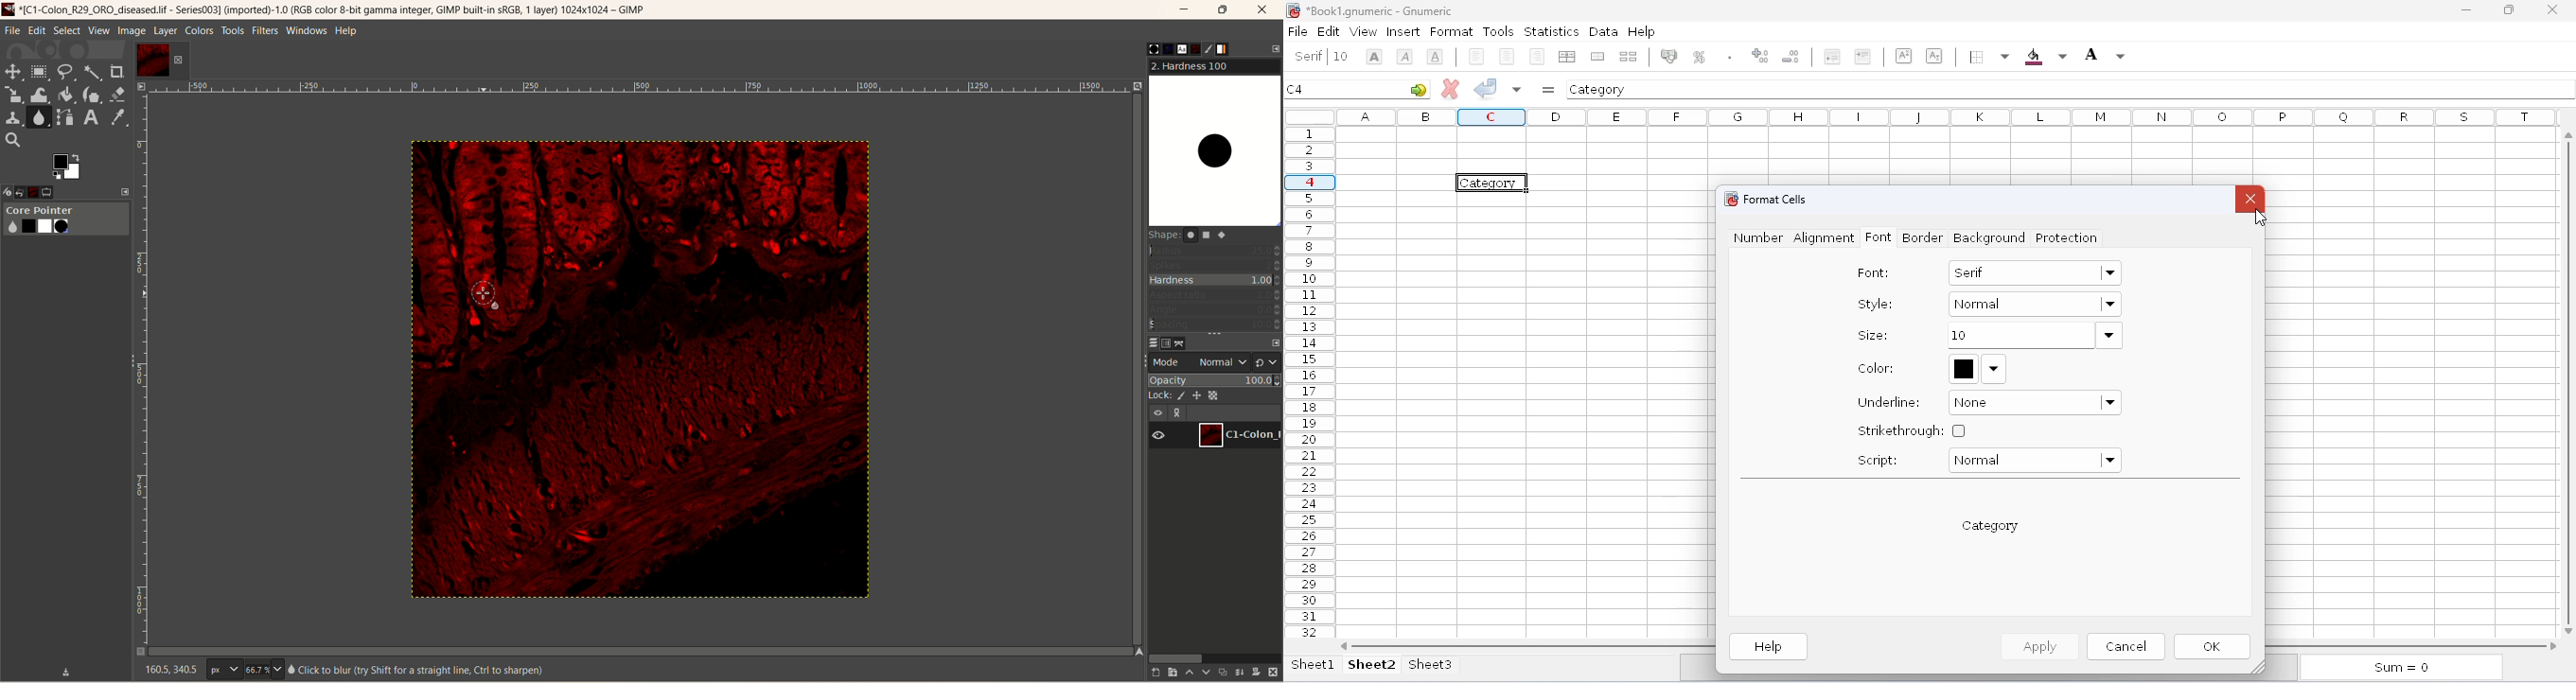 This screenshot has width=2576, height=700. I want to click on scale, so click(13, 95).